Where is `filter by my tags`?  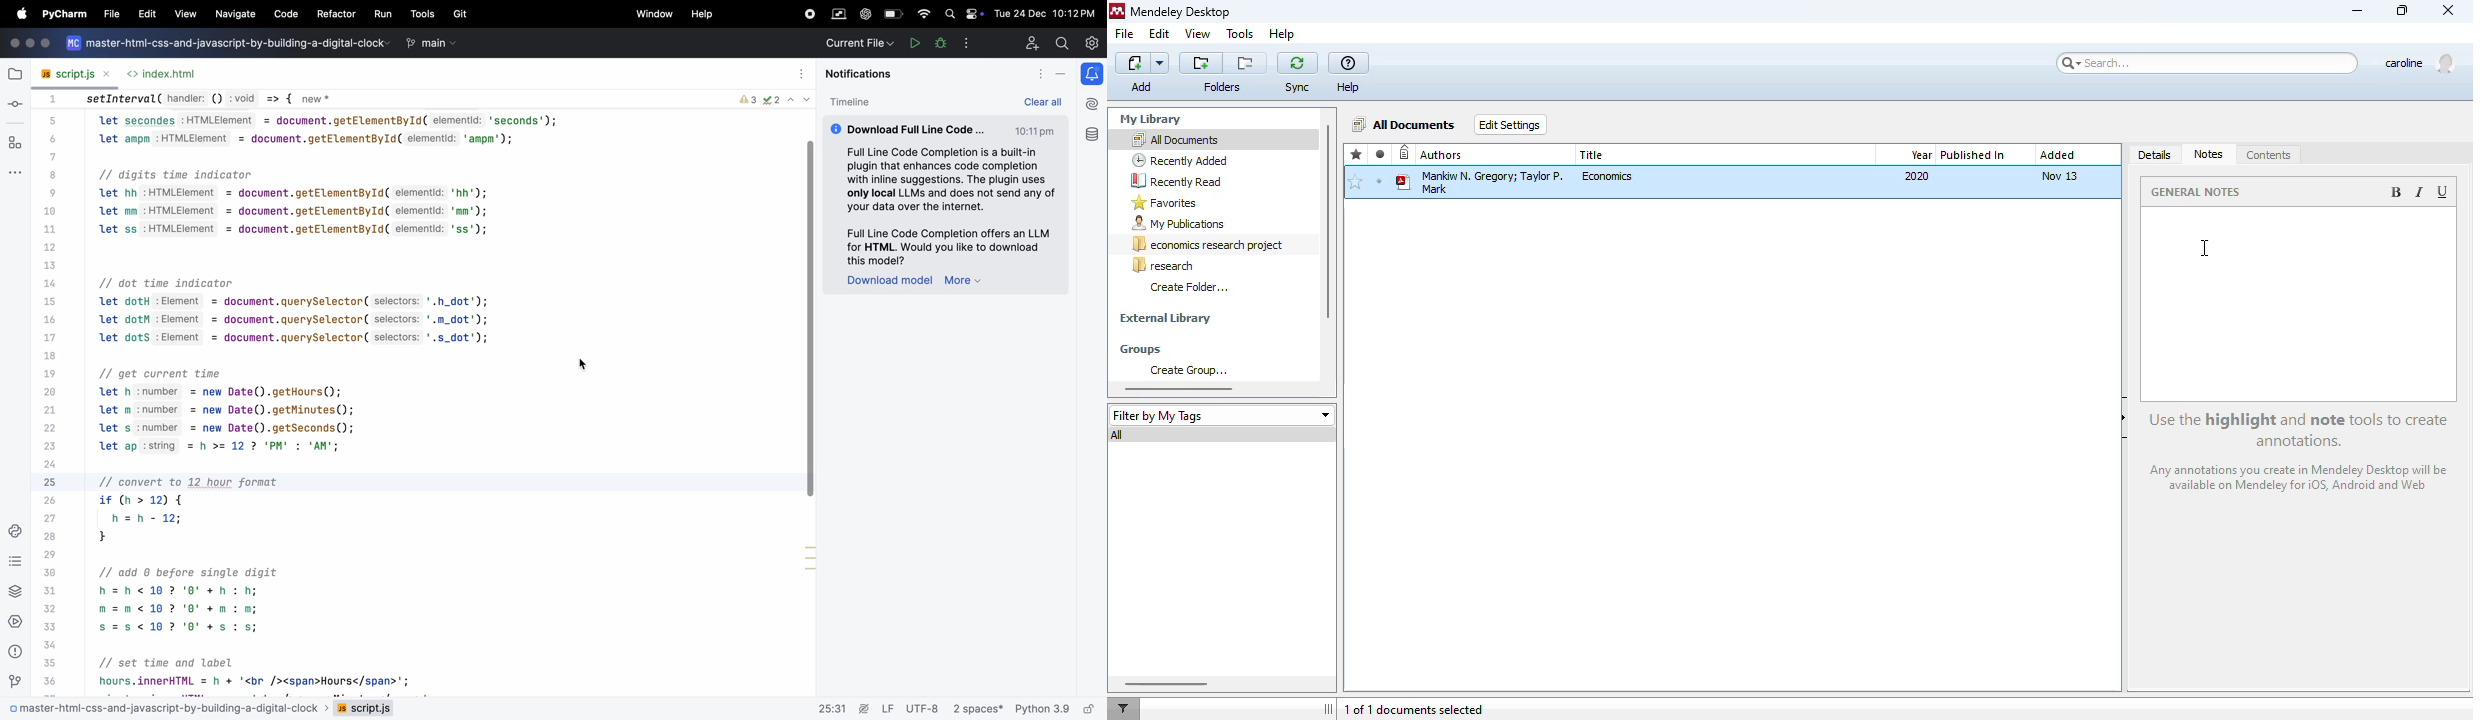 filter by my tags is located at coordinates (1221, 415).